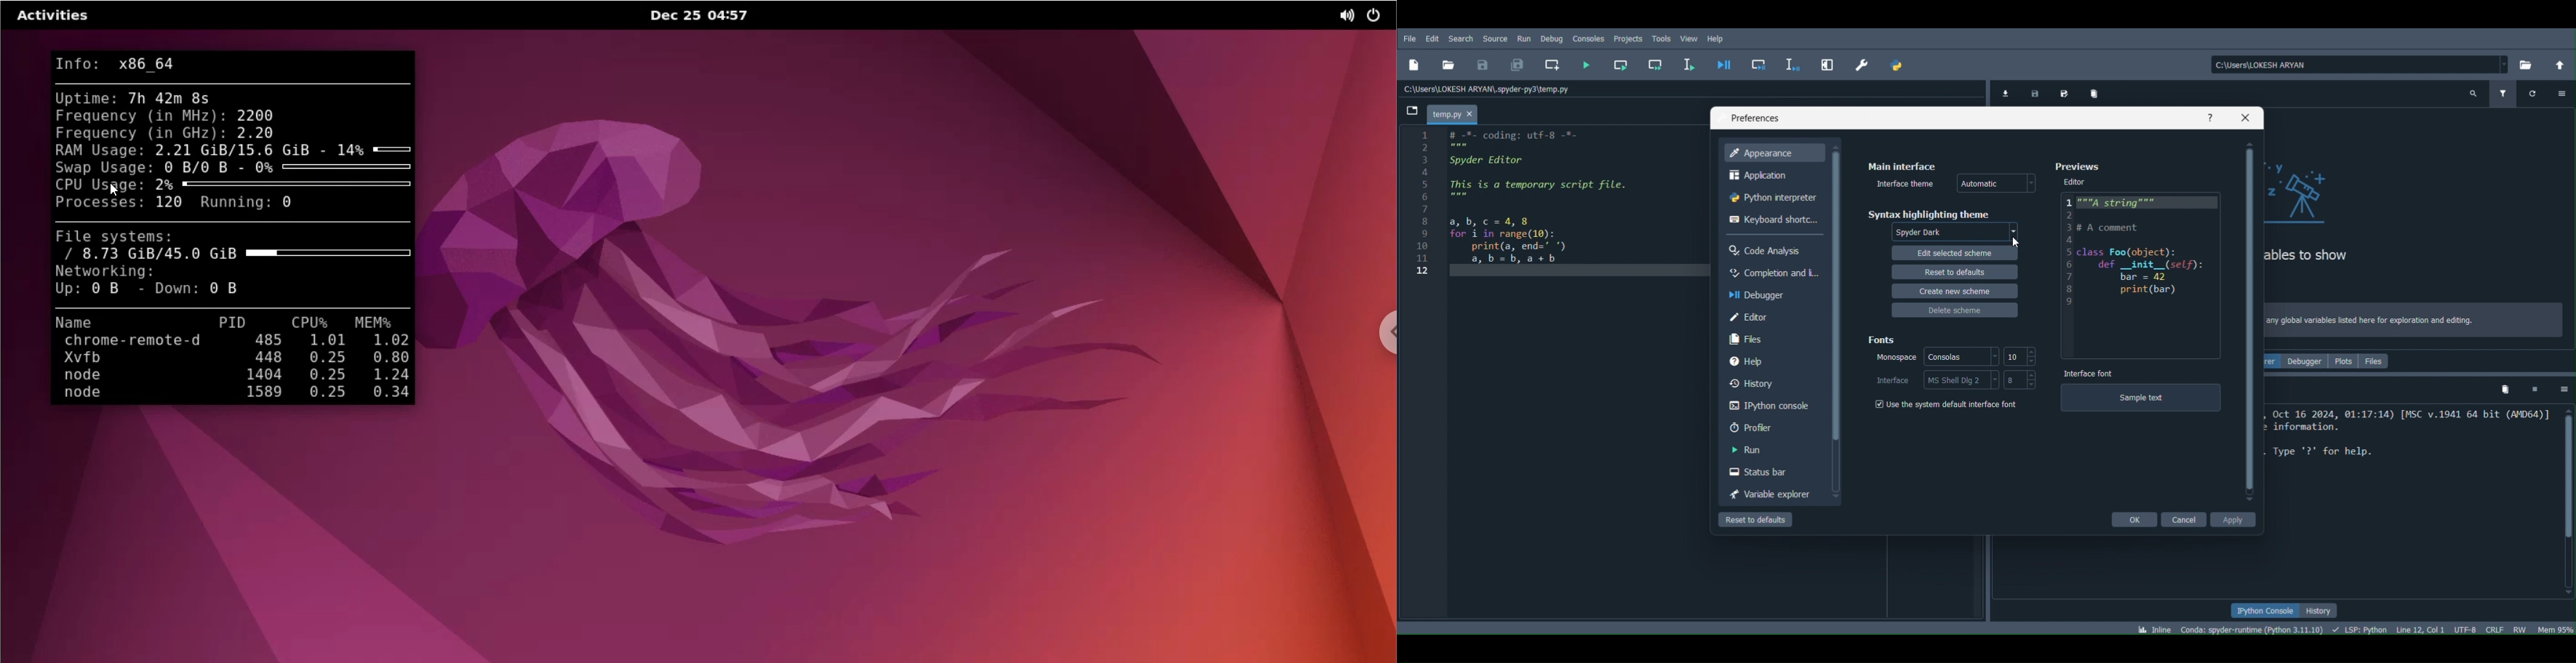 The image size is (2576, 672). Describe the element at coordinates (1497, 38) in the screenshot. I see `Source` at that location.